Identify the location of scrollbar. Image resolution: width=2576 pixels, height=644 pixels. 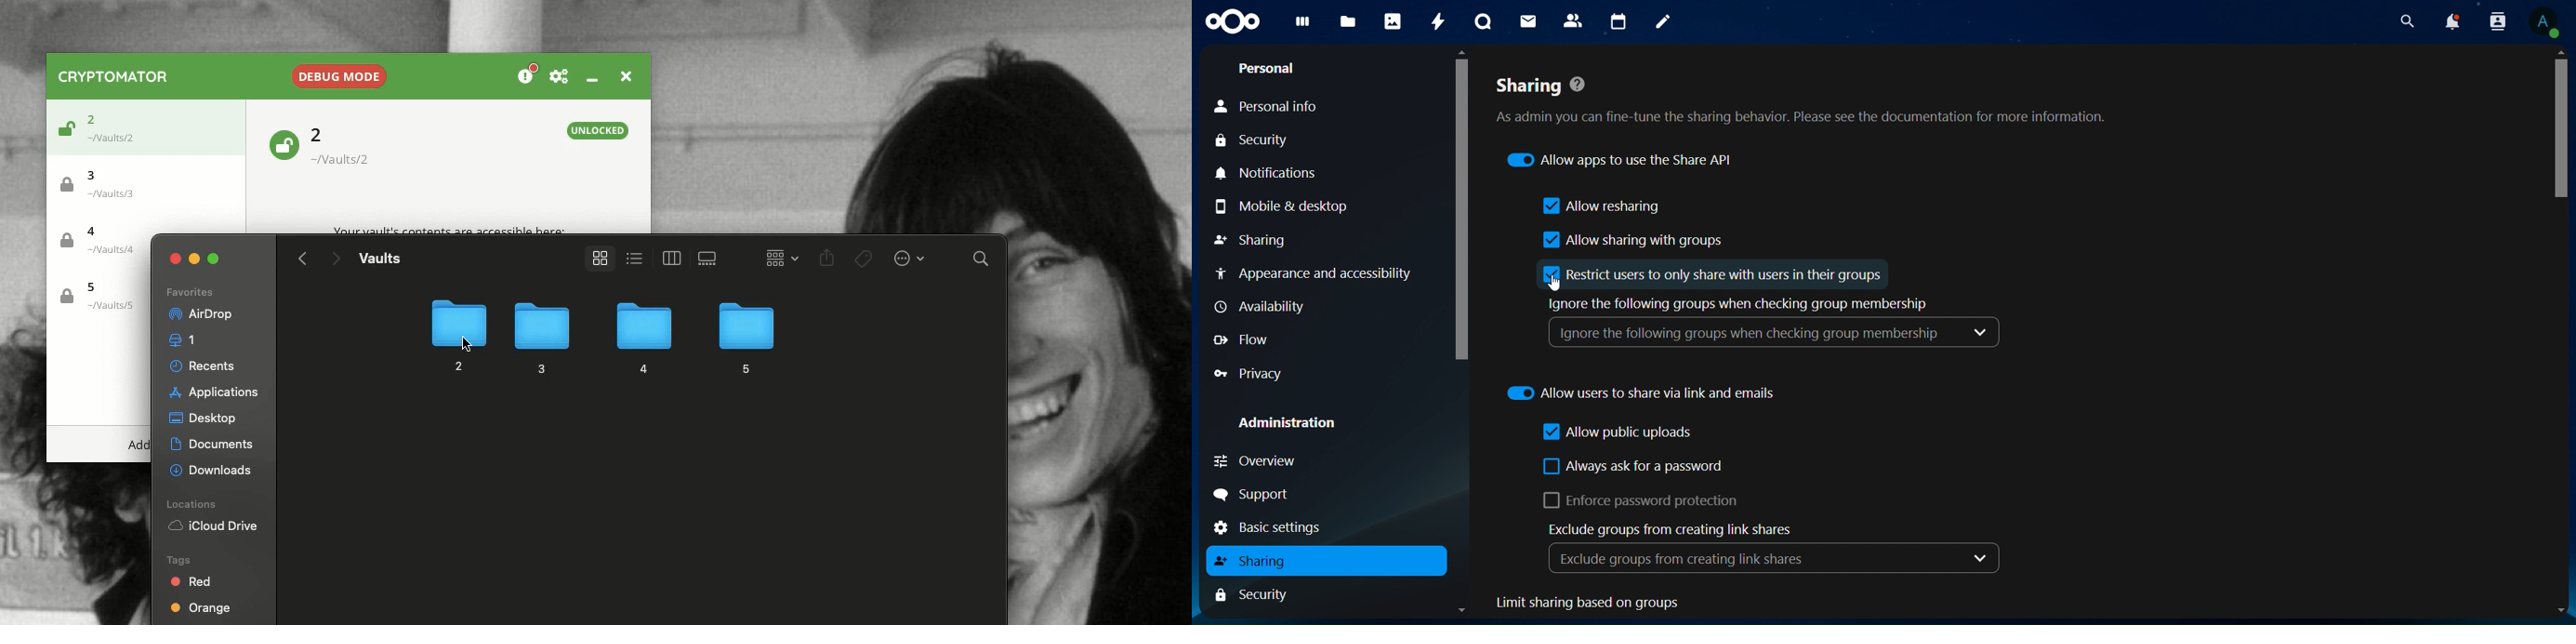
(1461, 204).